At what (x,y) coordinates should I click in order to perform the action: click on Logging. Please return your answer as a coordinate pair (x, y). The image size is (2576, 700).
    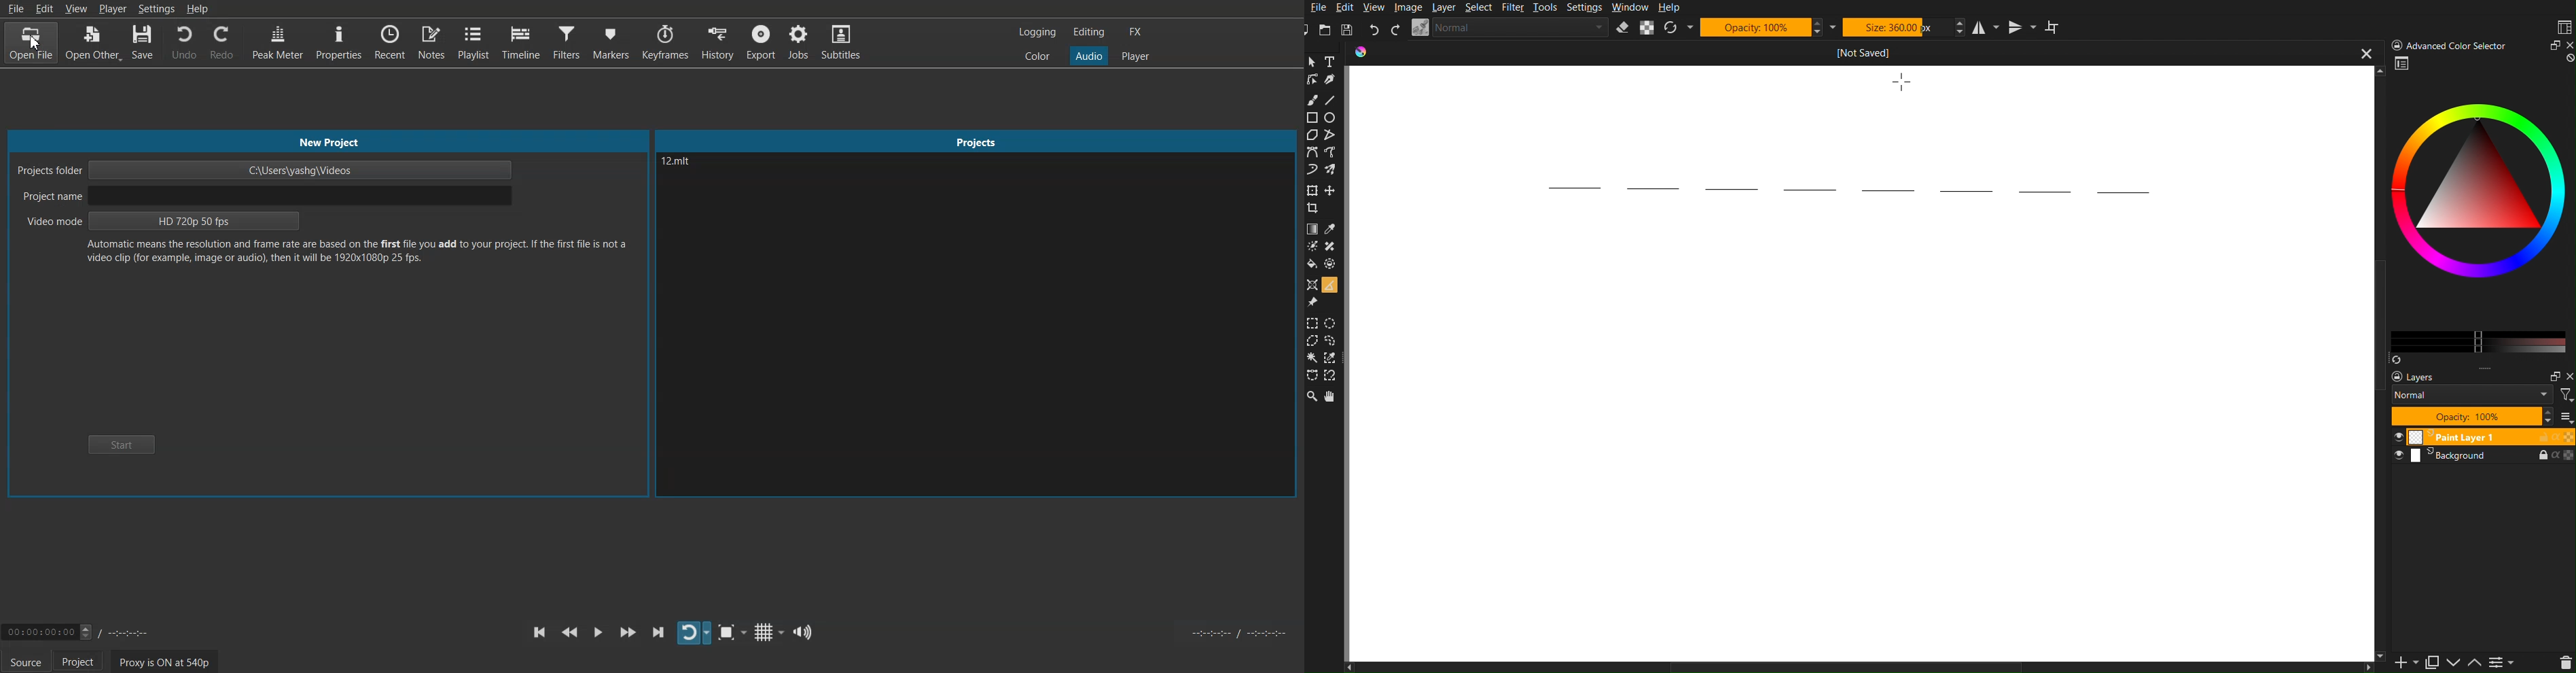
    Looking at the image, I should click on (1037, 31).